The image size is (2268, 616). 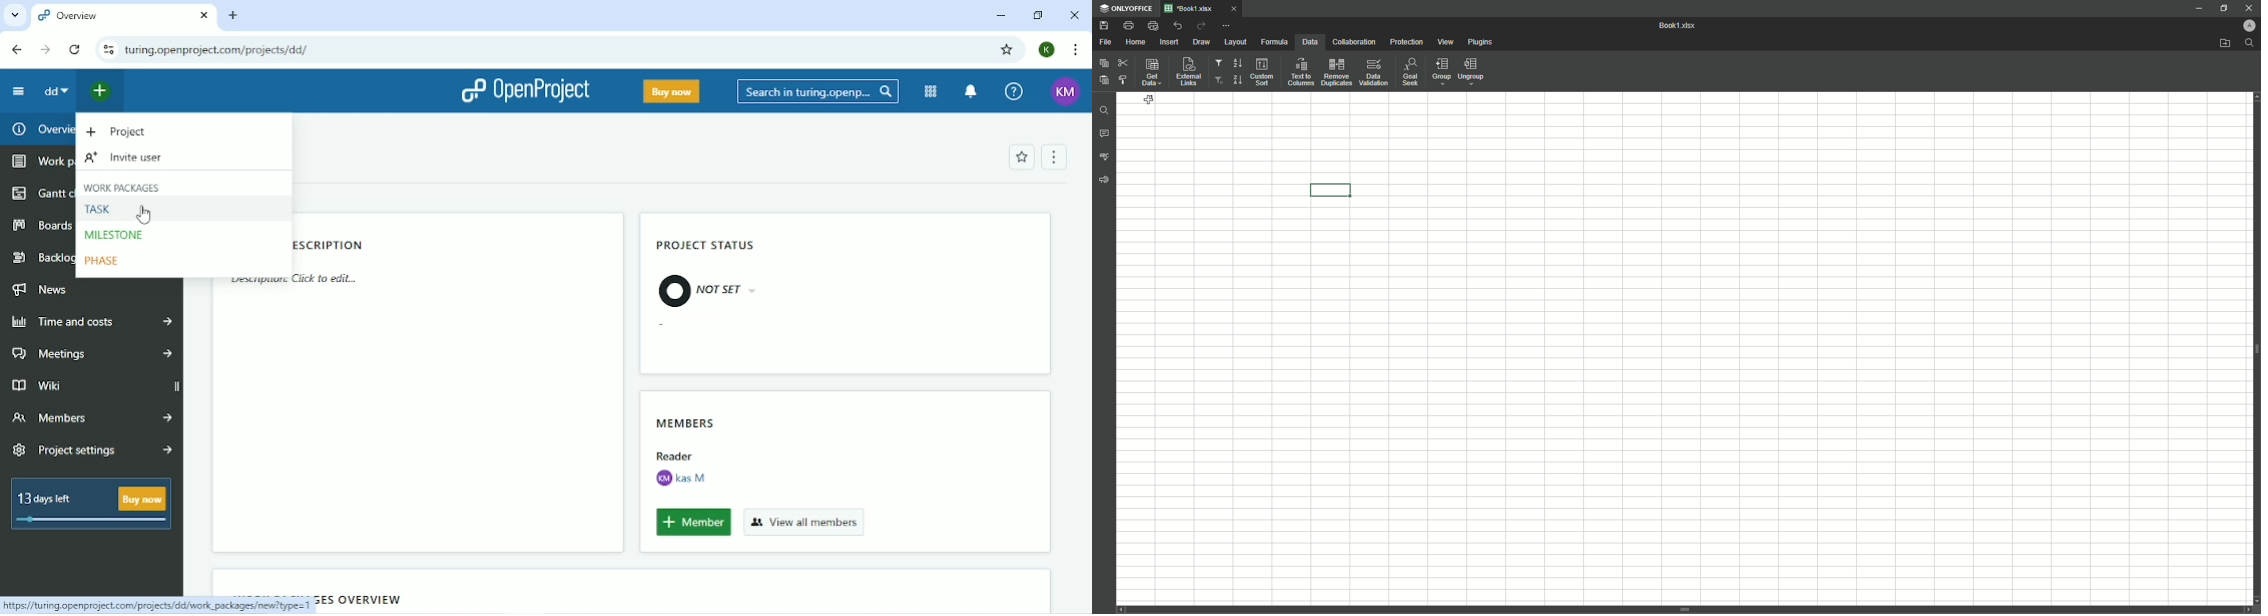 What do you see at coordinates (1482, 43) in the screenshot?
I see `Plugins` at bounding box center [1482, 43].